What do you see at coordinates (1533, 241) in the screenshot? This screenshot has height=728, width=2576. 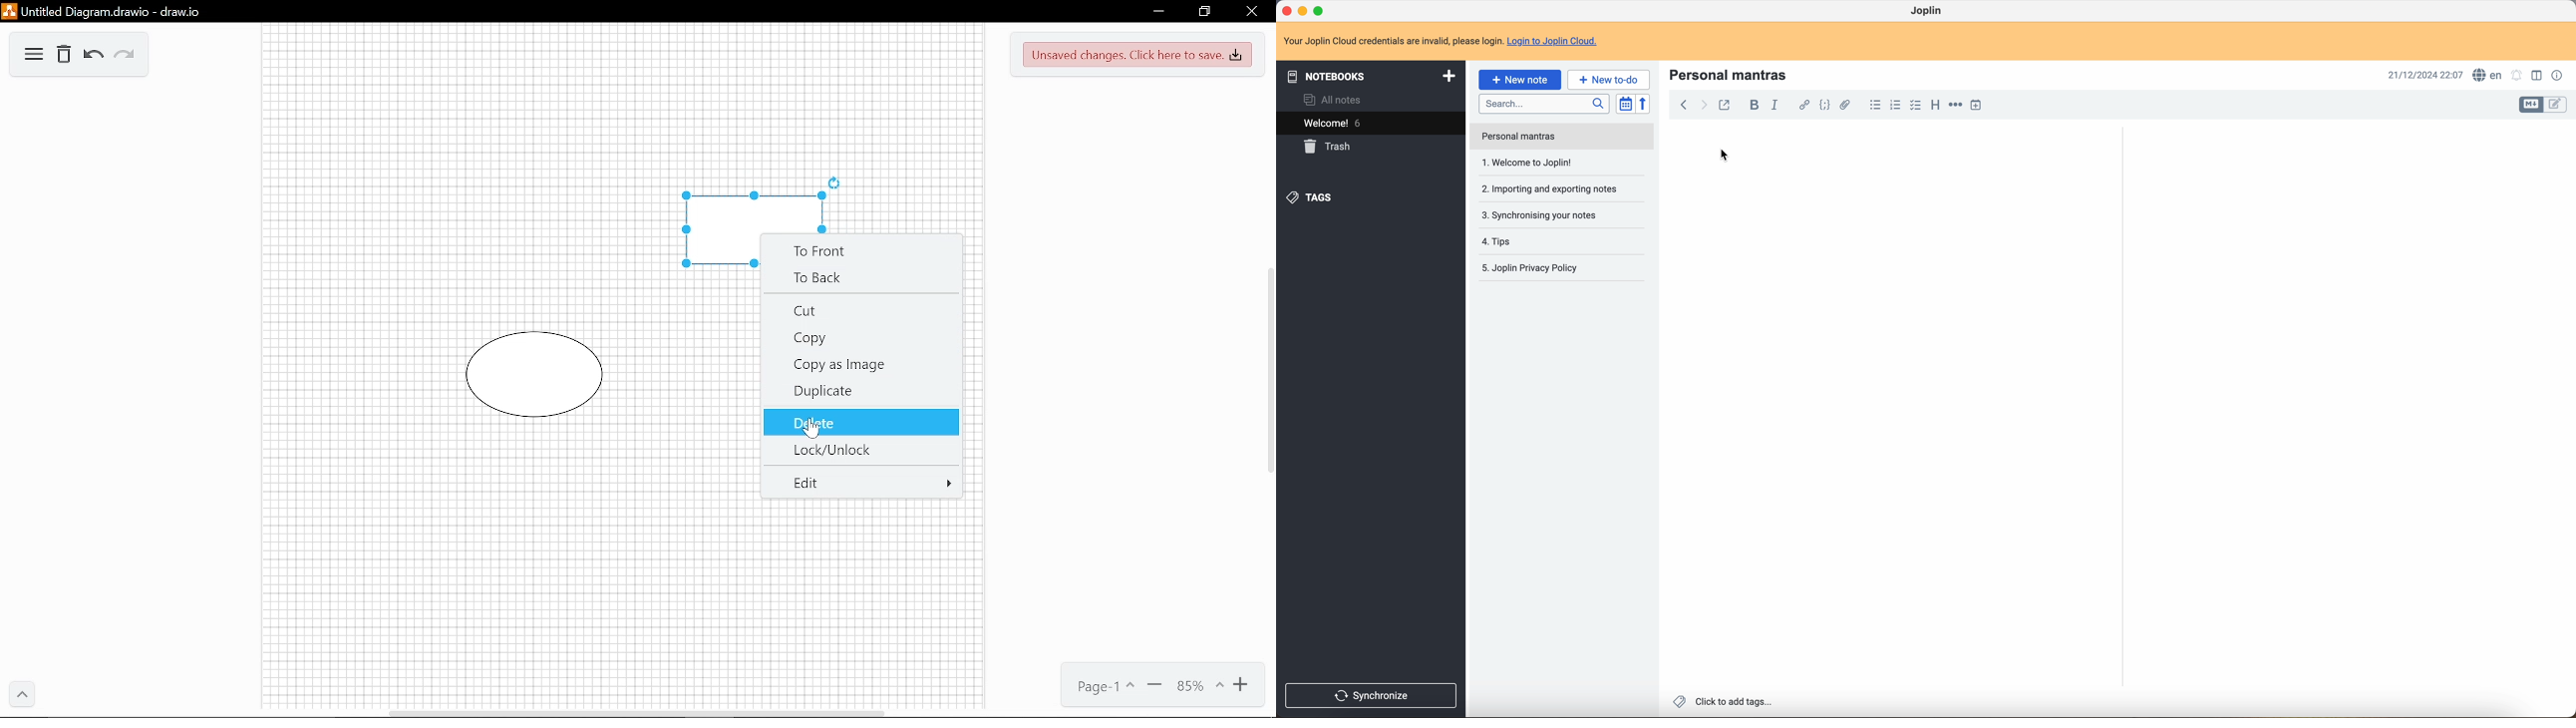 I see `Joplin privacy policy` at bounding box center [1533, 241].